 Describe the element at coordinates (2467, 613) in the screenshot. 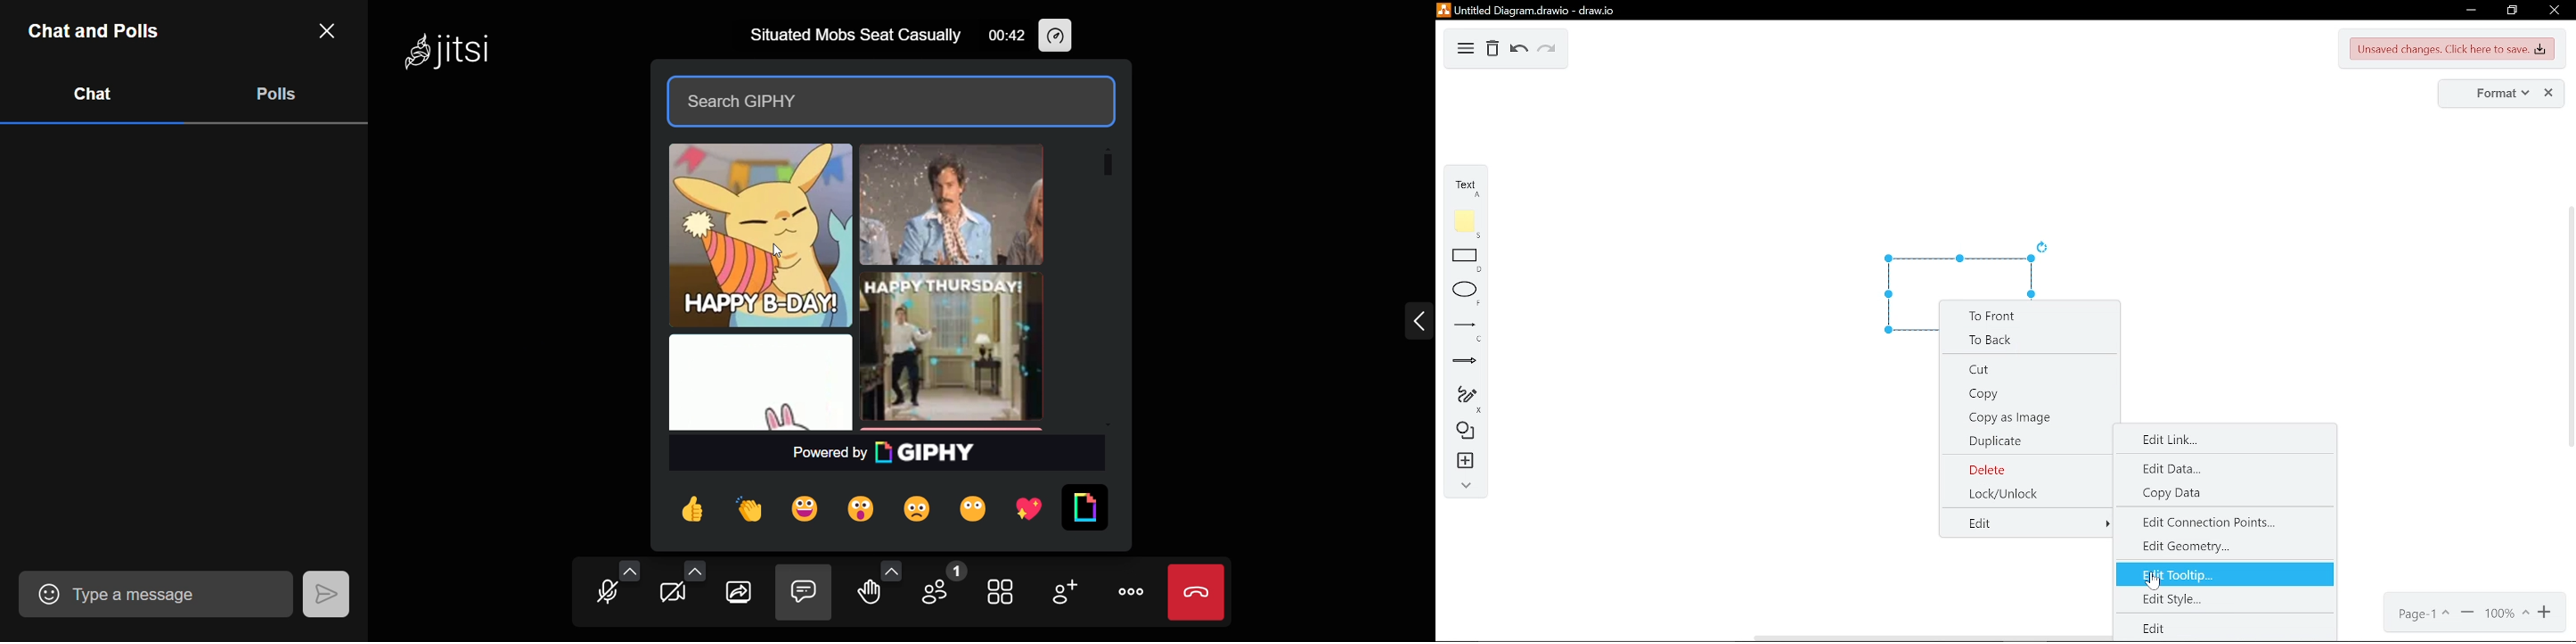

I see `zoom out` at that location.